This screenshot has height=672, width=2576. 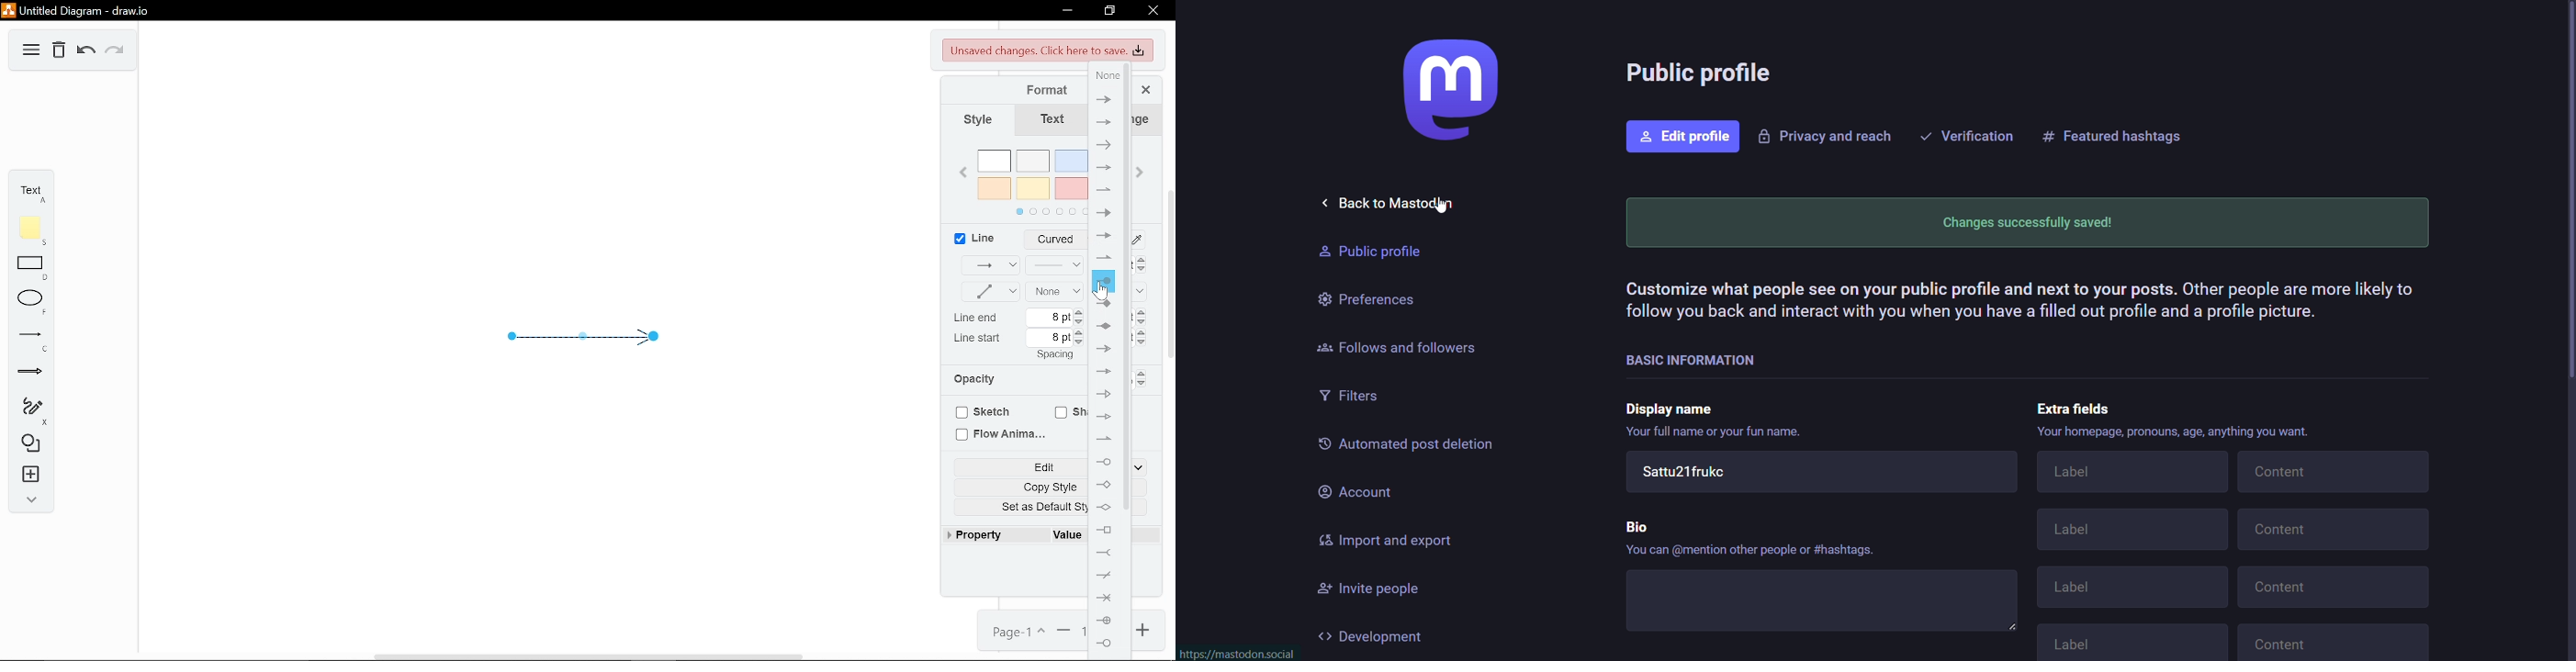 What do you see at coordinates (1047, 318) in the screenshot?
I see `Current line end spacing` at bounding box center [1047, 318].